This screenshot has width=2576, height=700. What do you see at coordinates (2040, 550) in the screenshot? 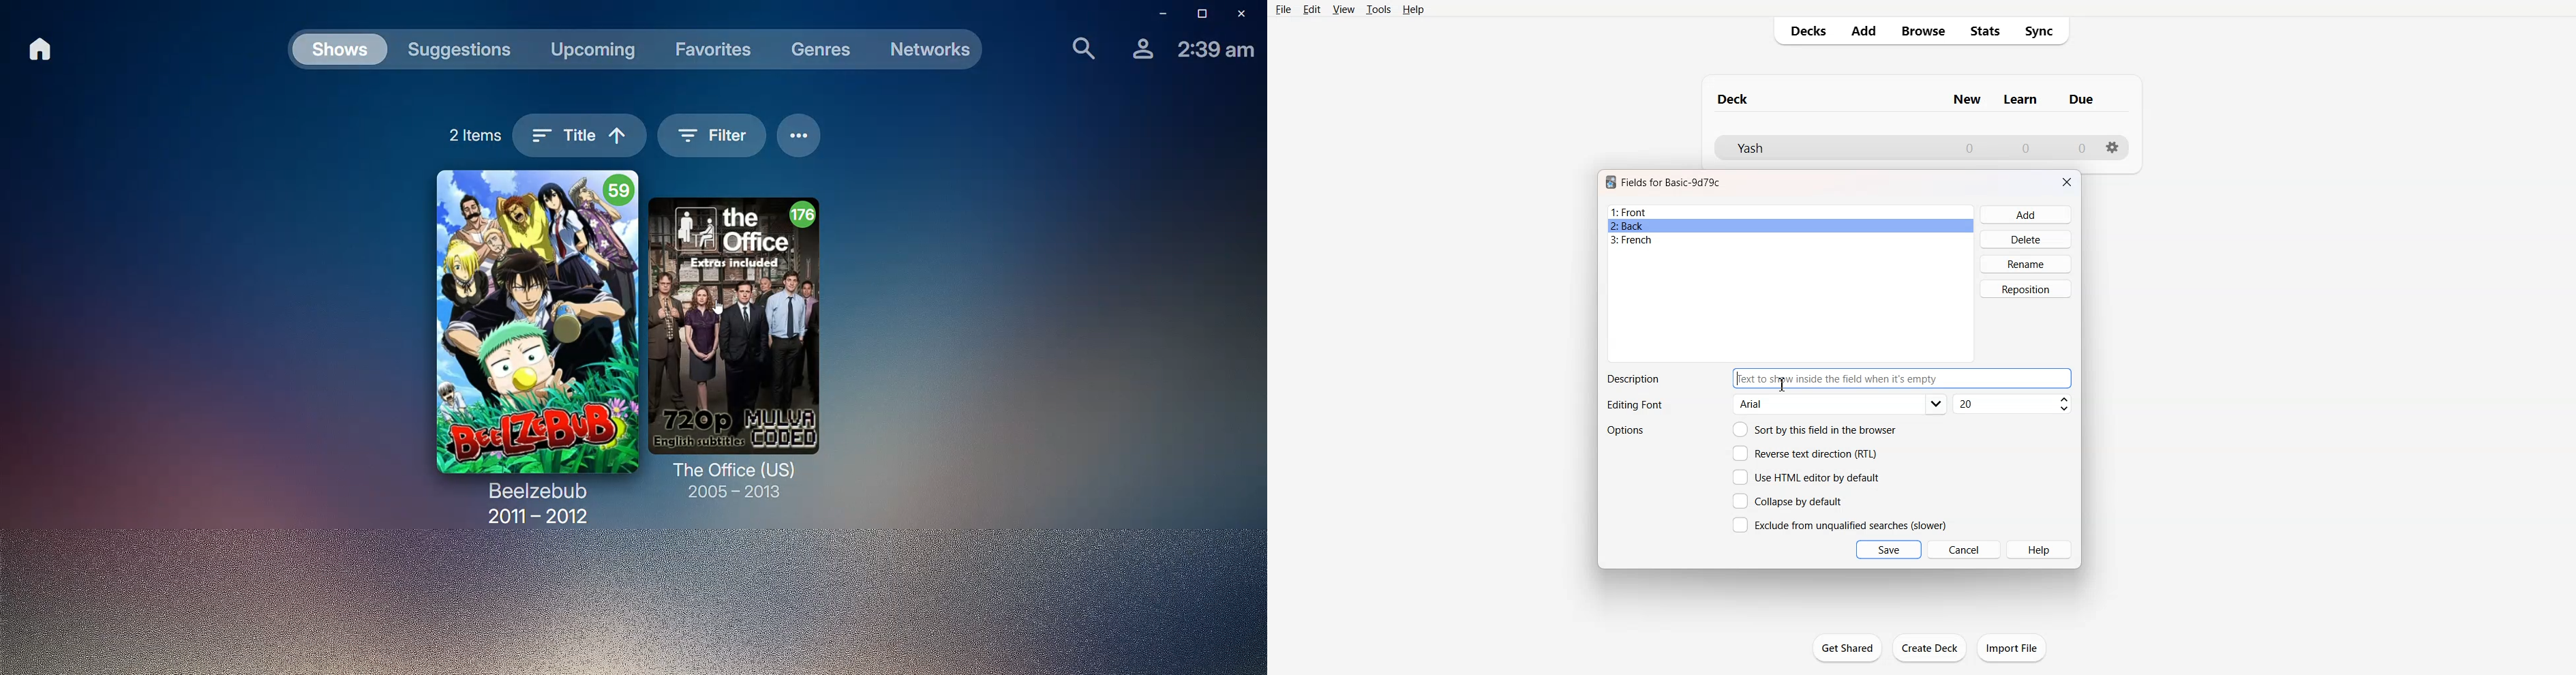
I see `Help` at bounding box center [2040, 550].